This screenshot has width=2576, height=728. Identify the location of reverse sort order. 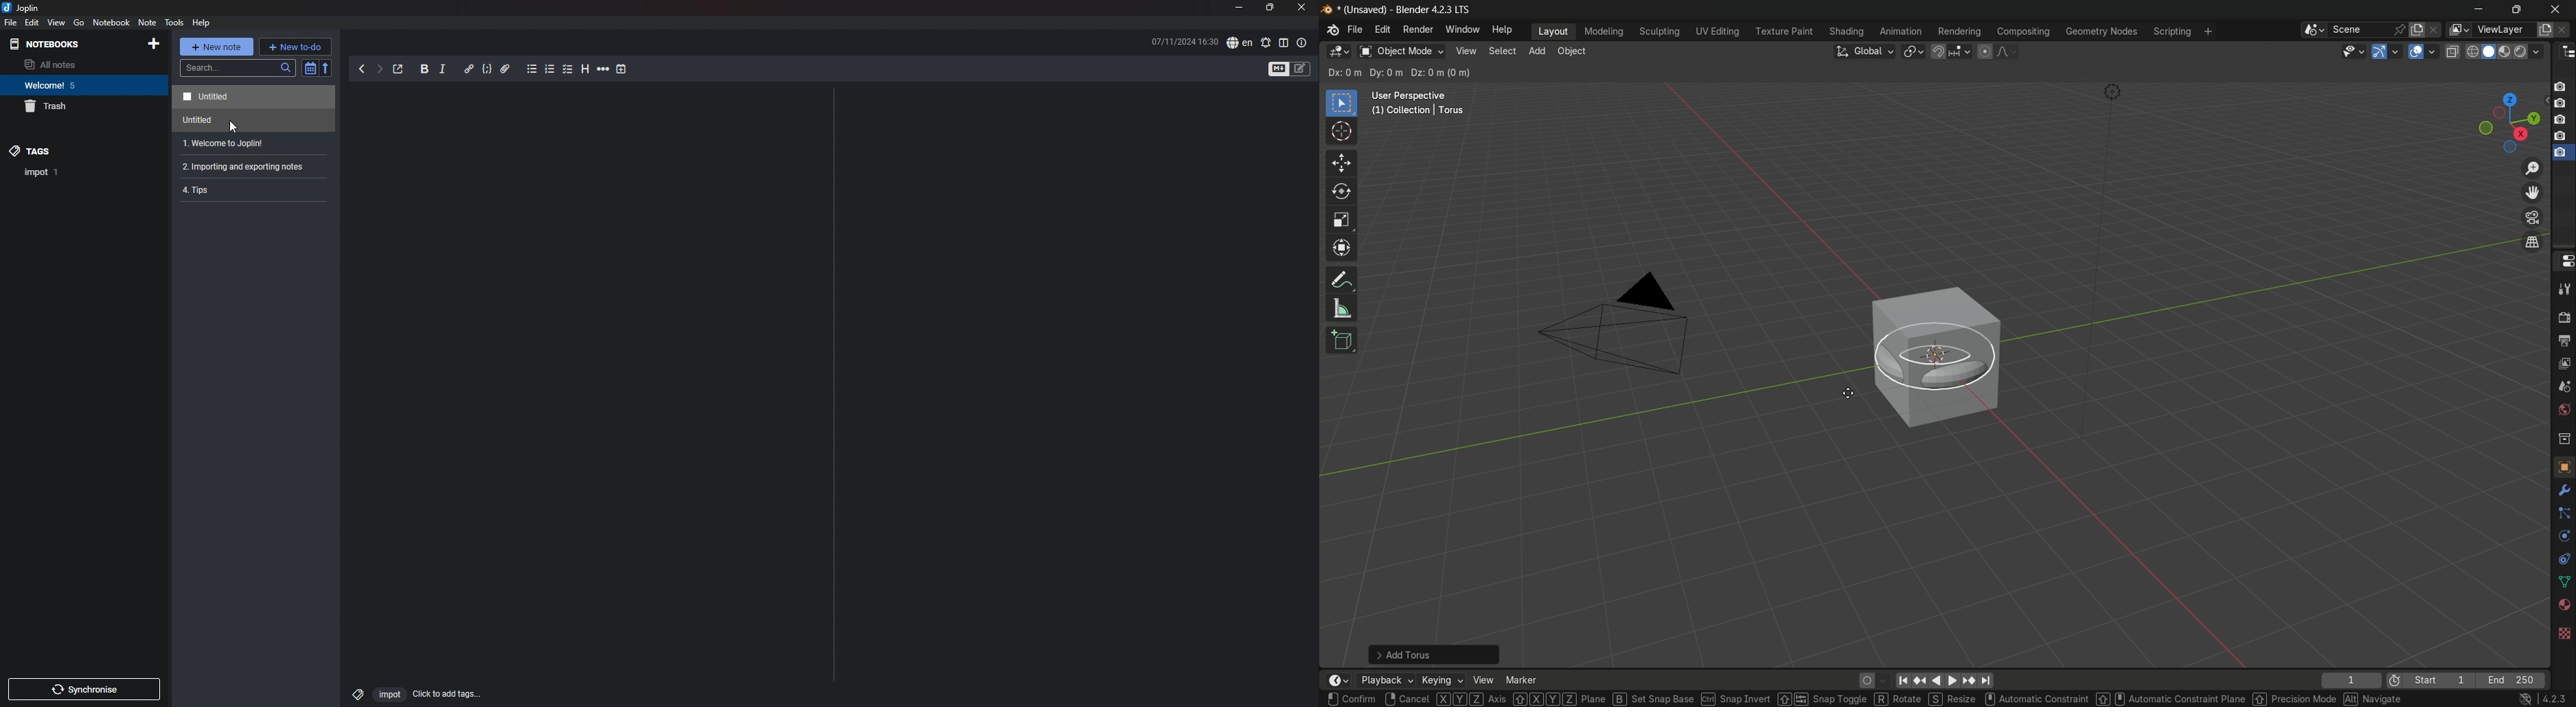
(327, 67).